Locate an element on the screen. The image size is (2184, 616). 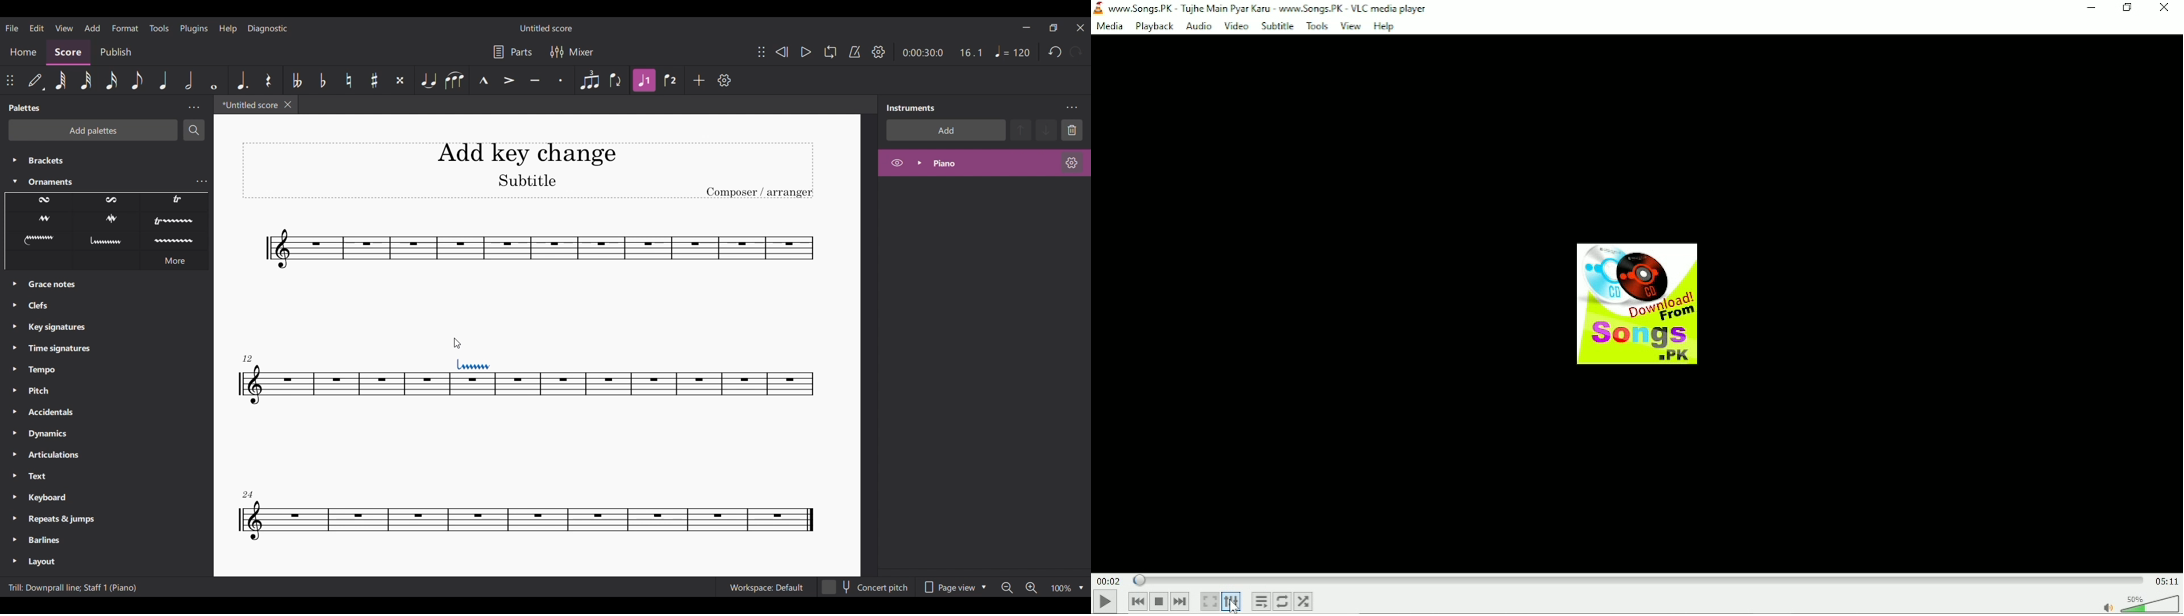
Zoom options is located at coordinates (1082, 588).